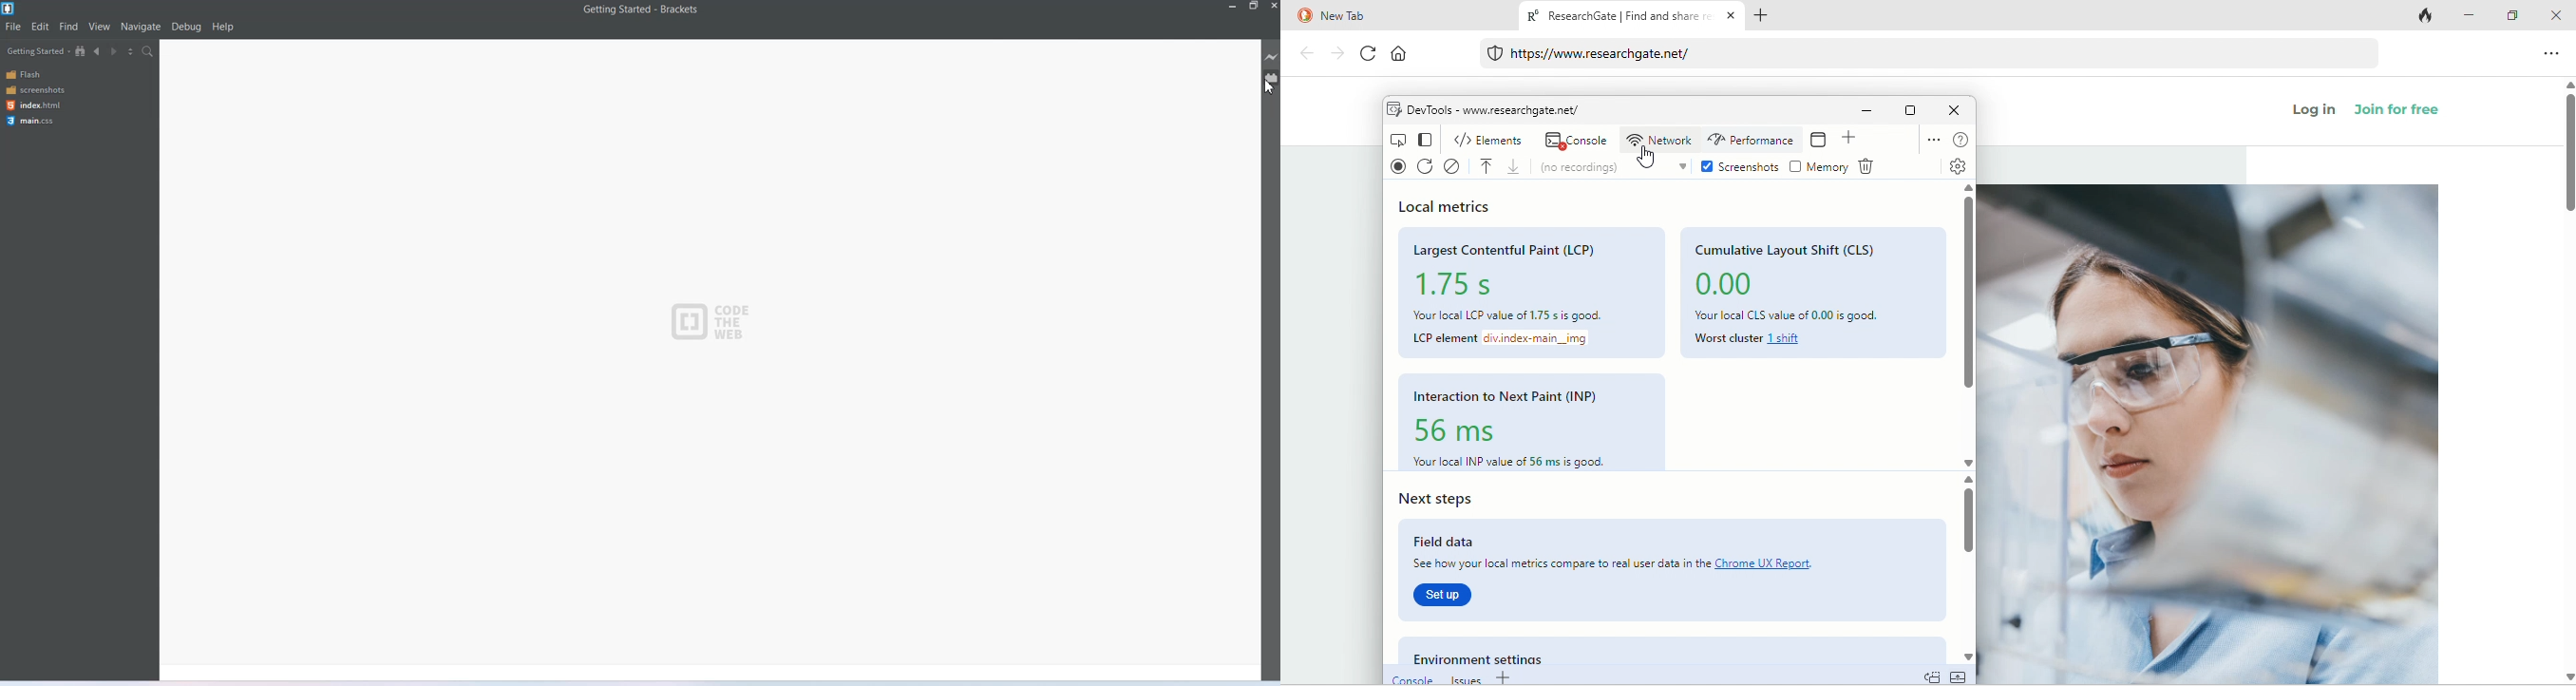 This screenshot has width=2576, height=700. Describe the element at coordinates (609, 9) in the screenshot. I see `Getting started` at that location.